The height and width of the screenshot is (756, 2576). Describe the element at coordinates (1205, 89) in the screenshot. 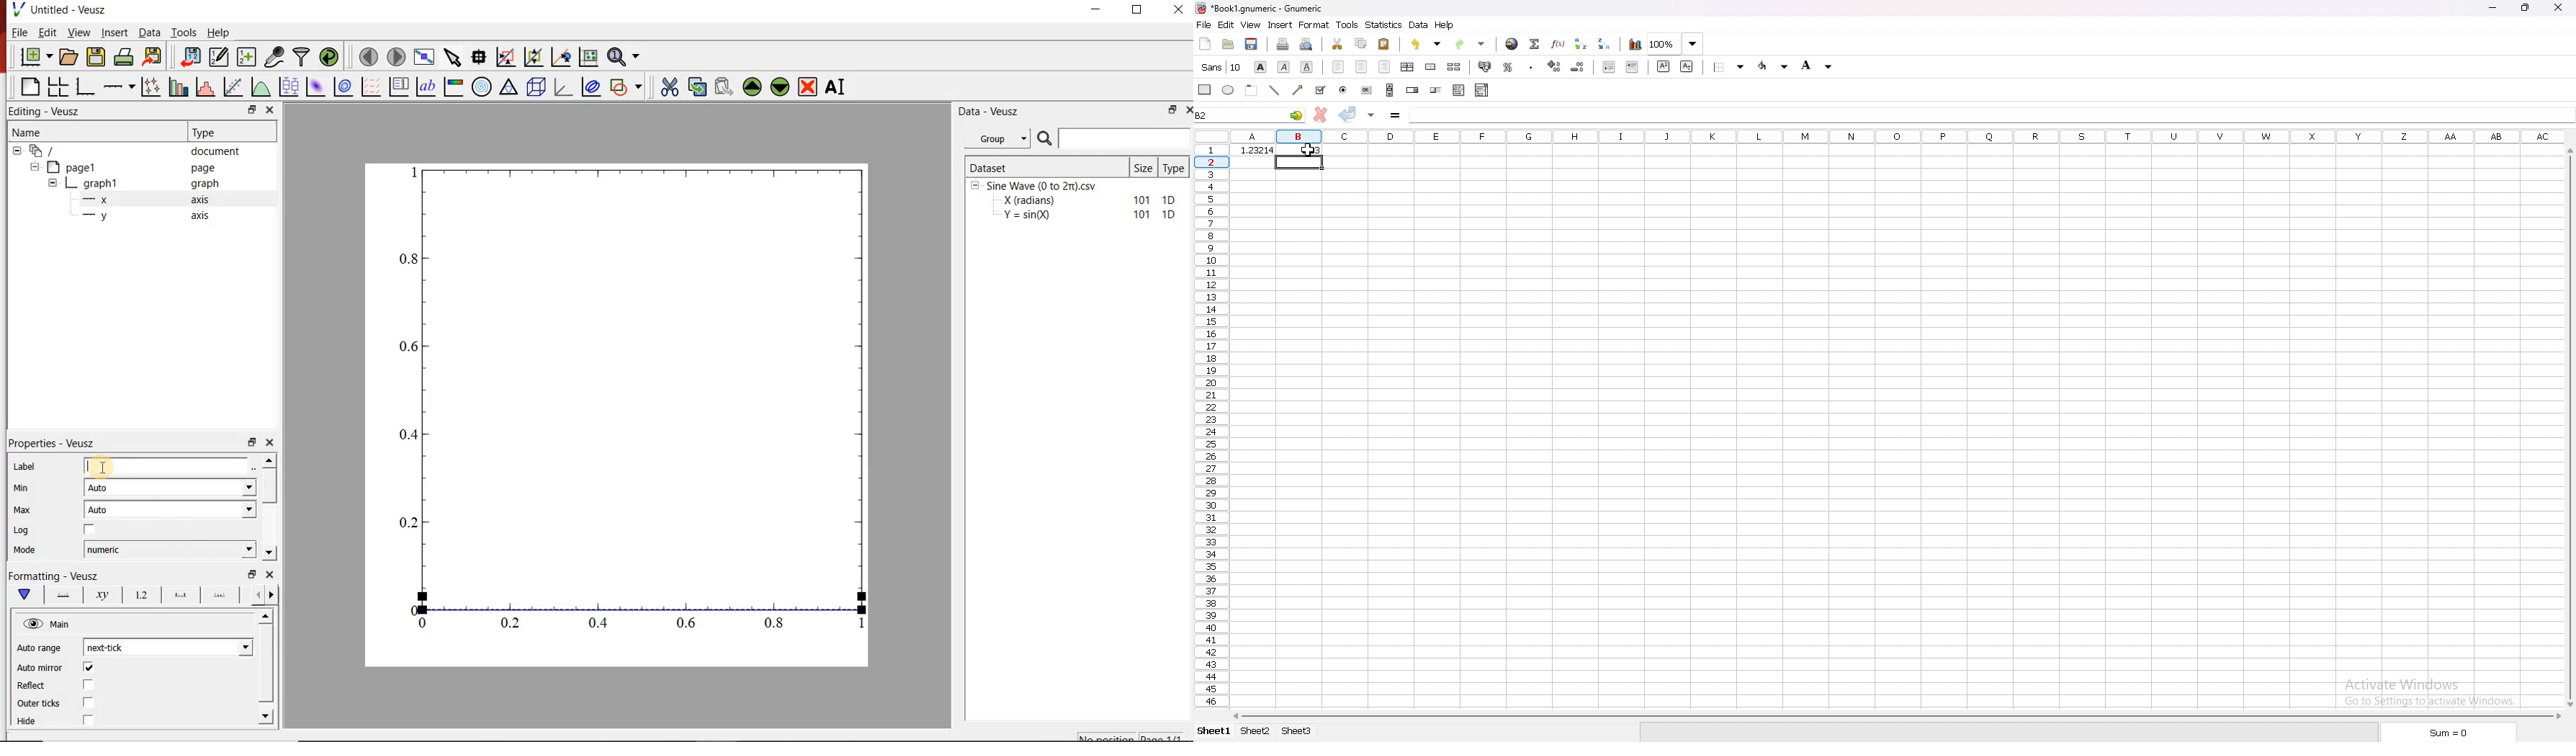

I see `rectangle` at that location.